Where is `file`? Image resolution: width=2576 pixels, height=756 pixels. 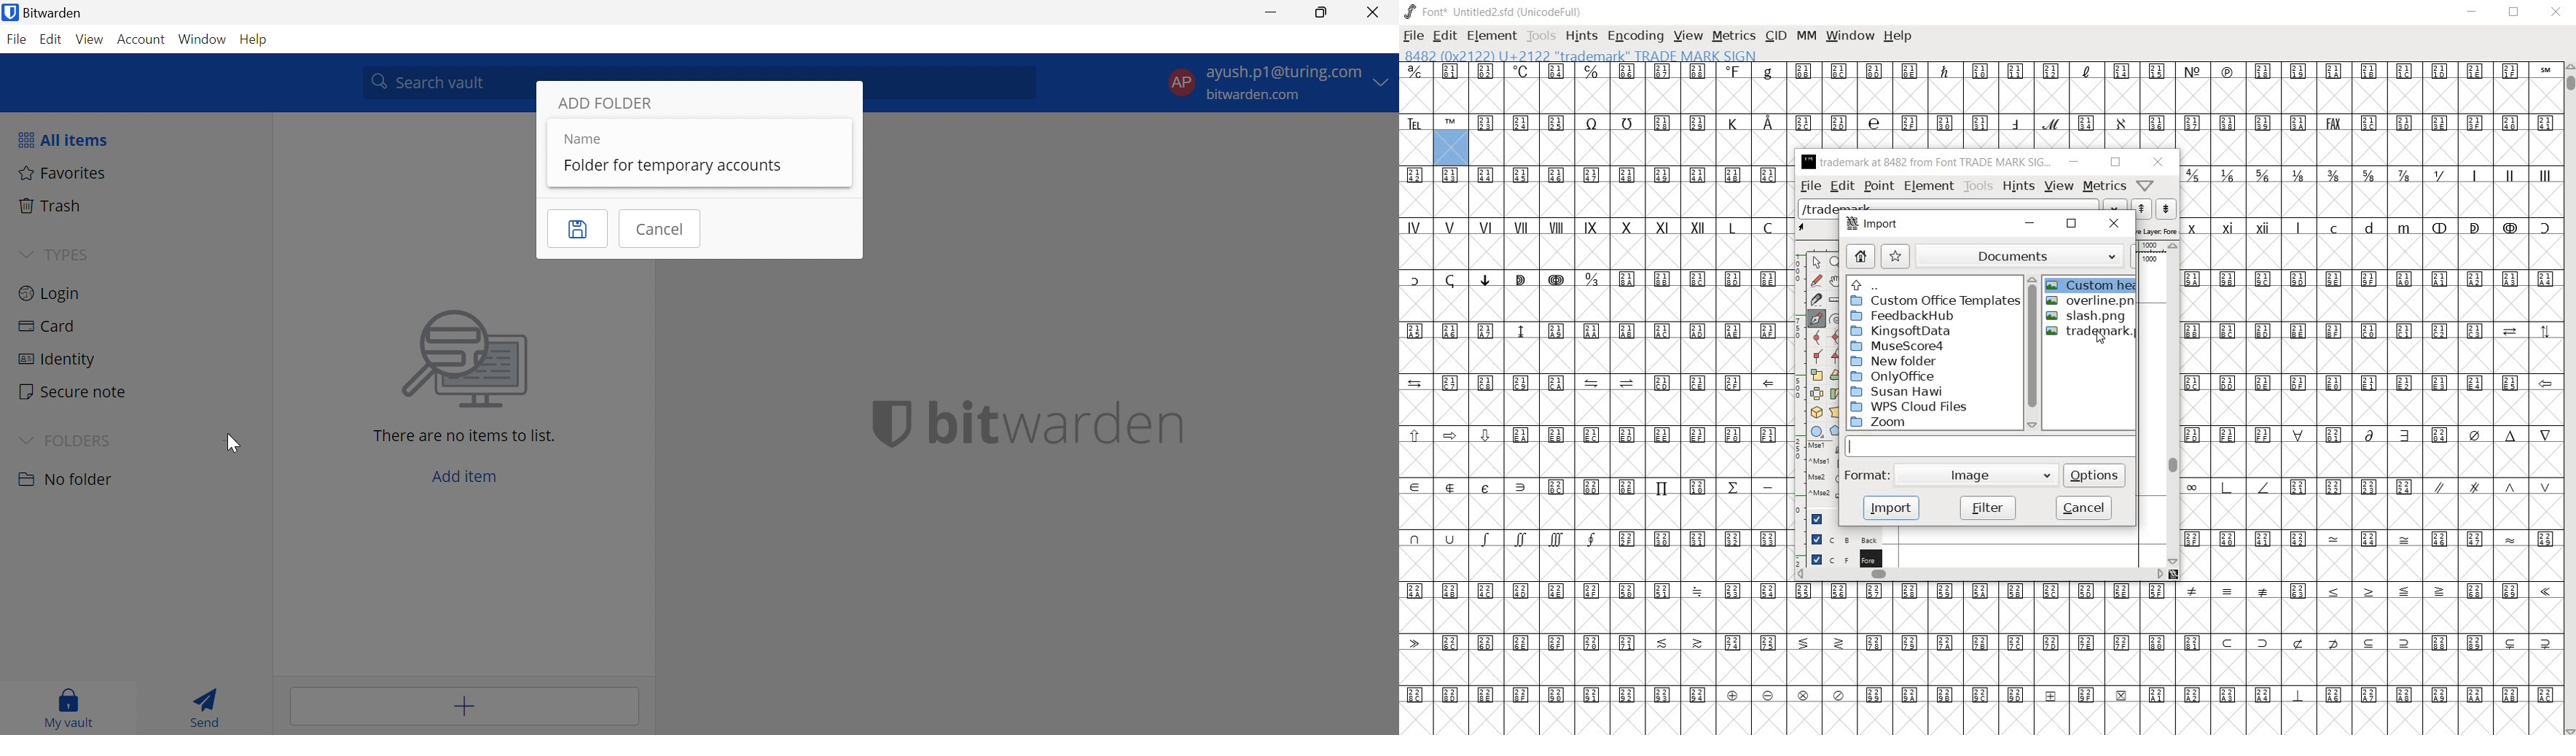
file is located at coordinates (1812, 186).